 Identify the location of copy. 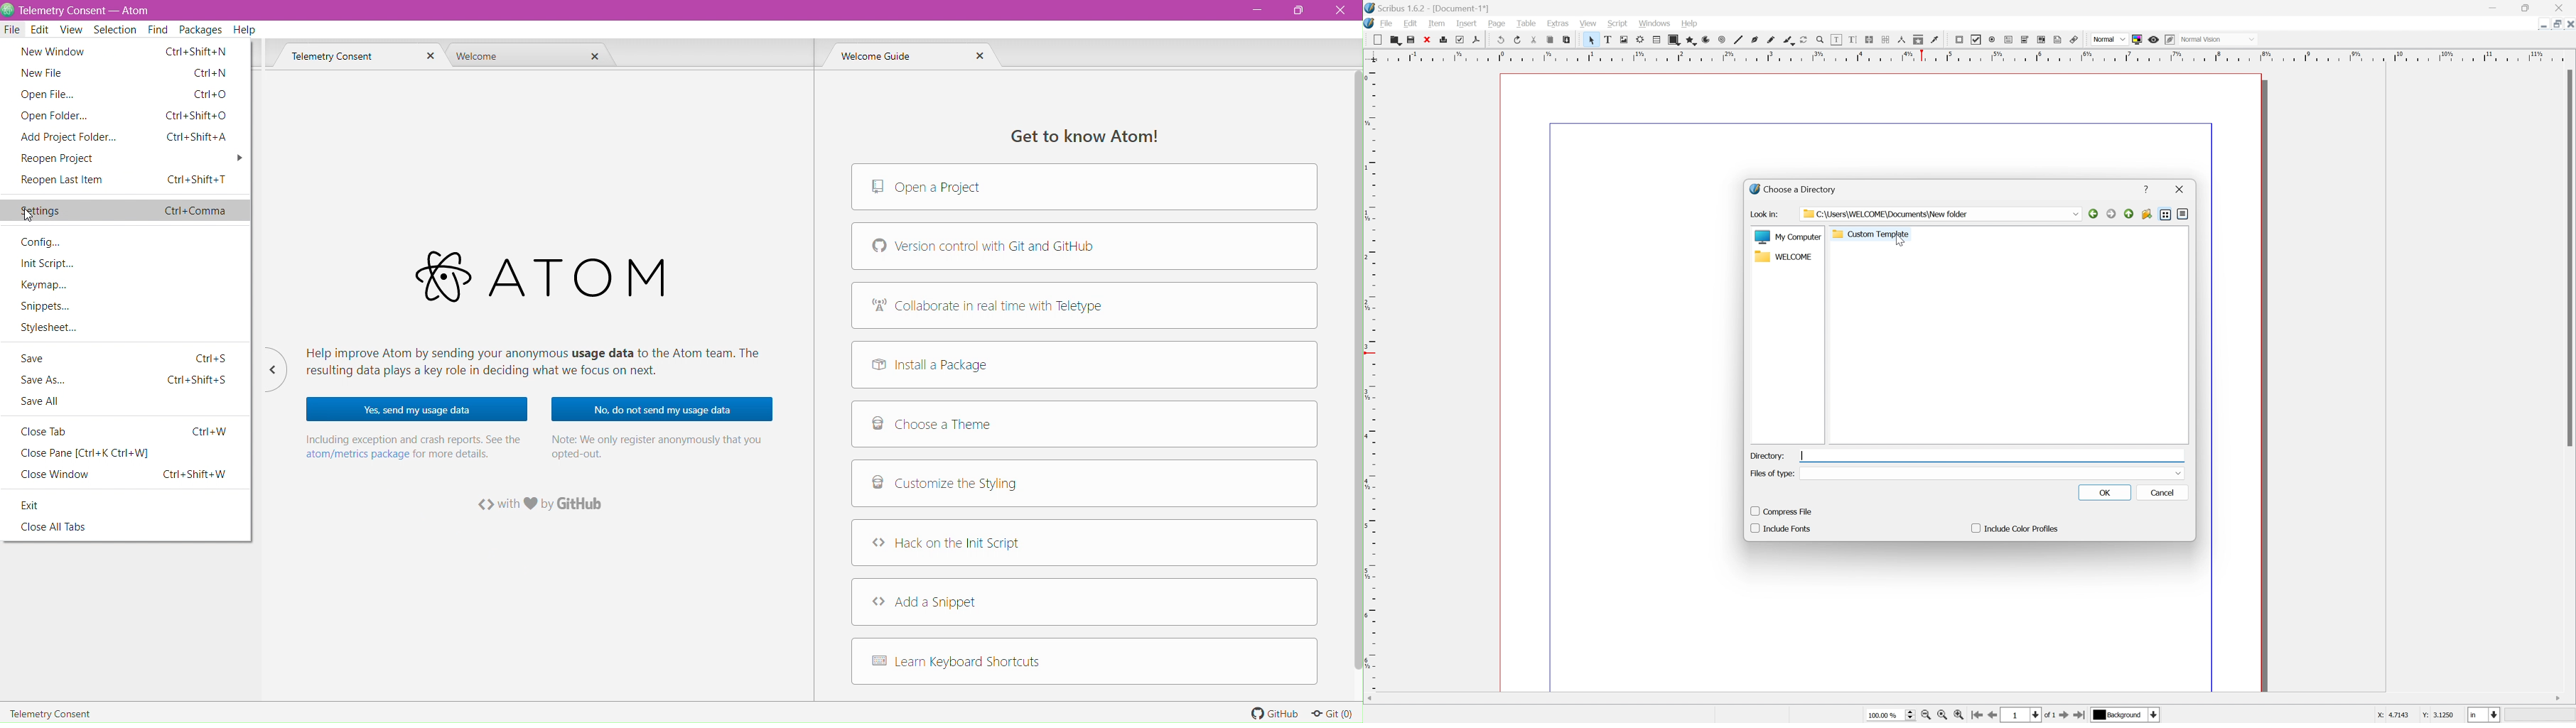
(1550, 40).